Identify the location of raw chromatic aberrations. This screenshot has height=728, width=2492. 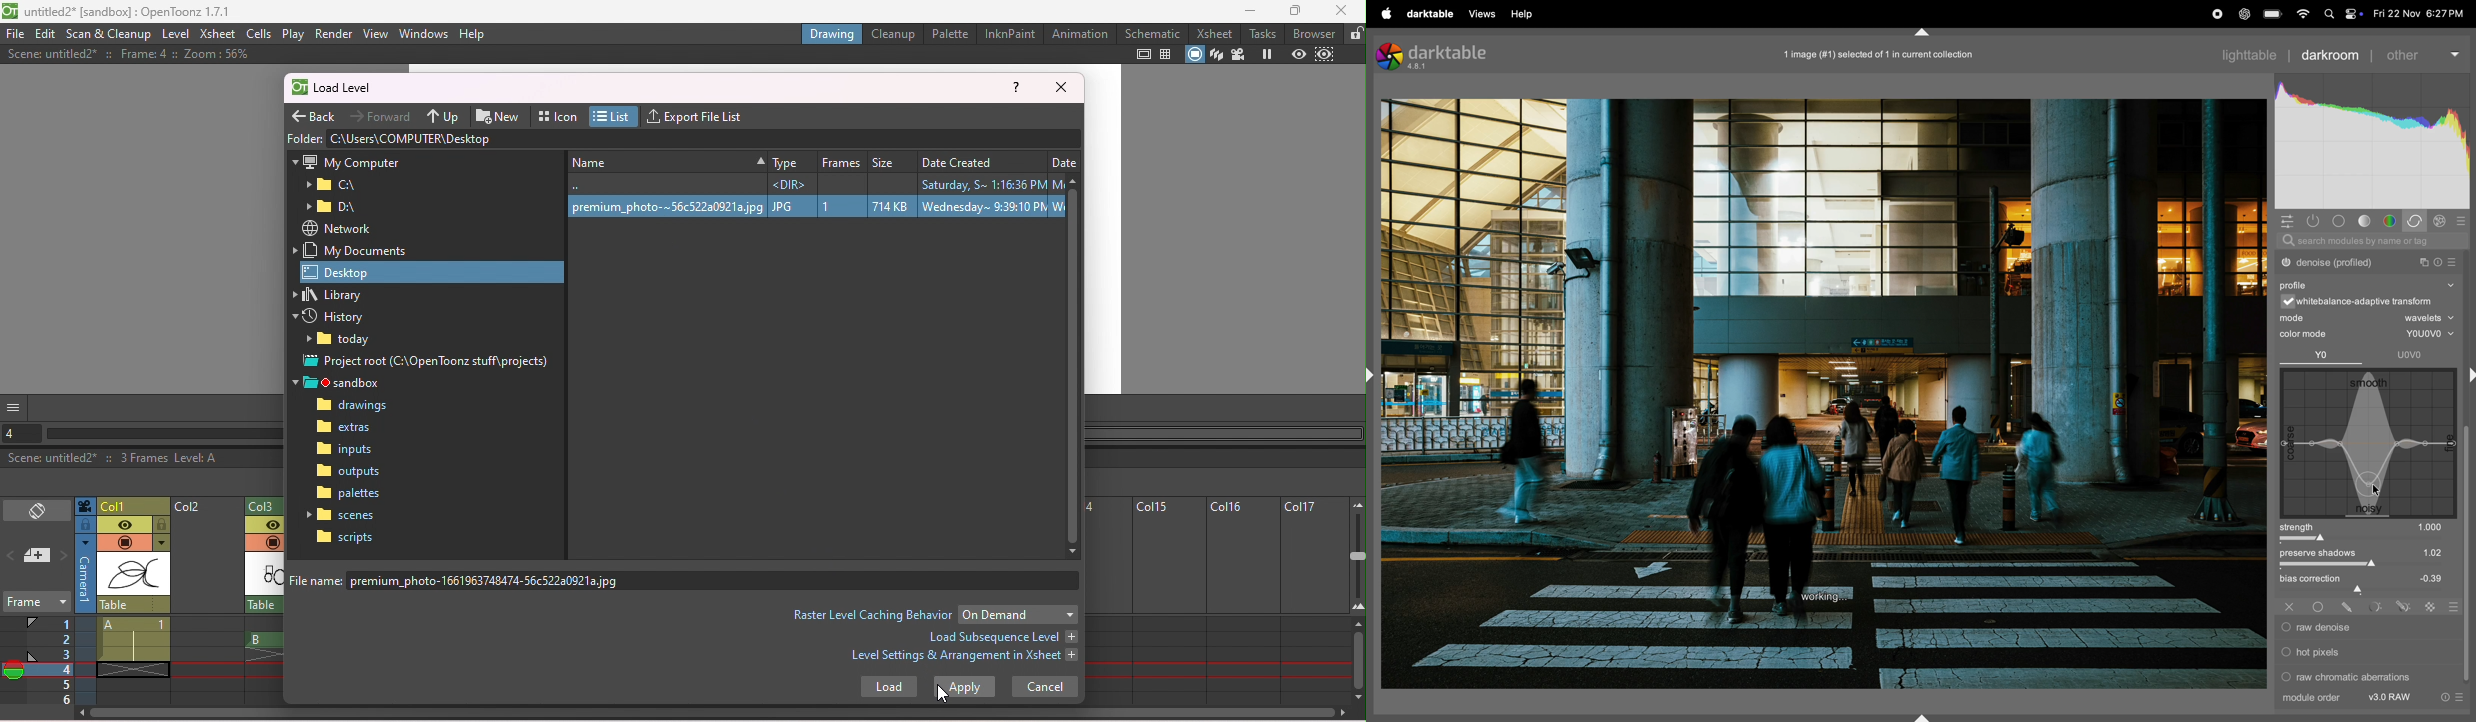
(2347, 676).